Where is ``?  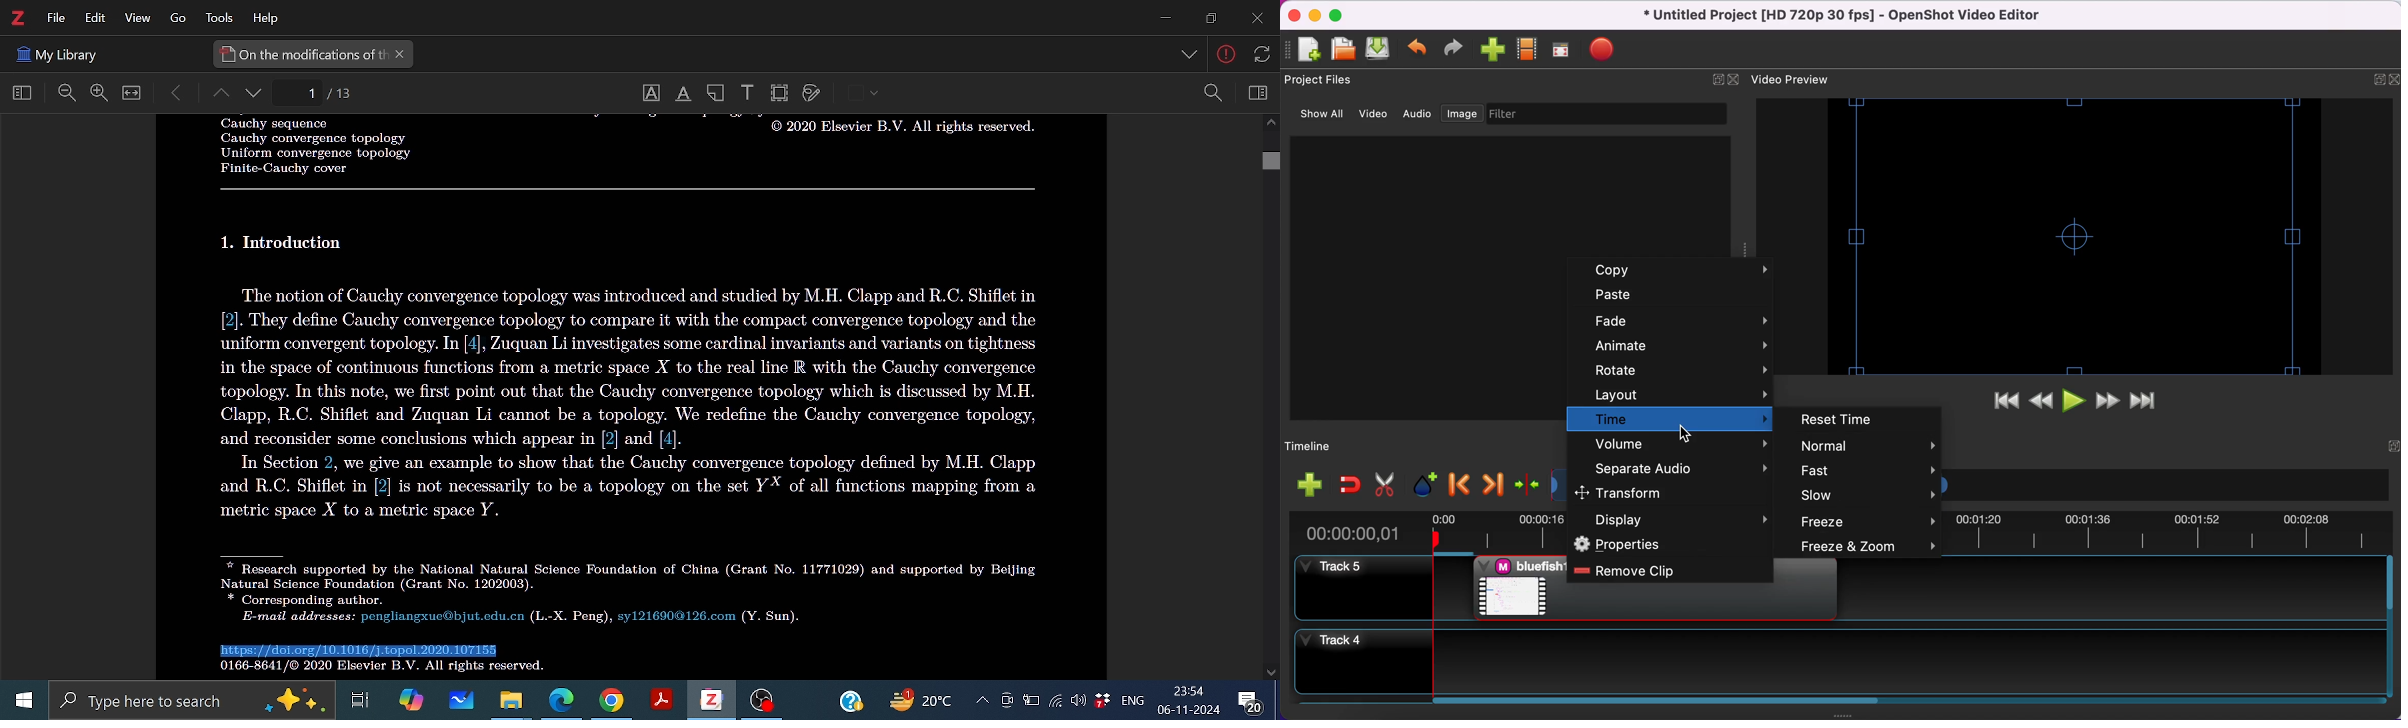  is located at coordinates (172, 19).